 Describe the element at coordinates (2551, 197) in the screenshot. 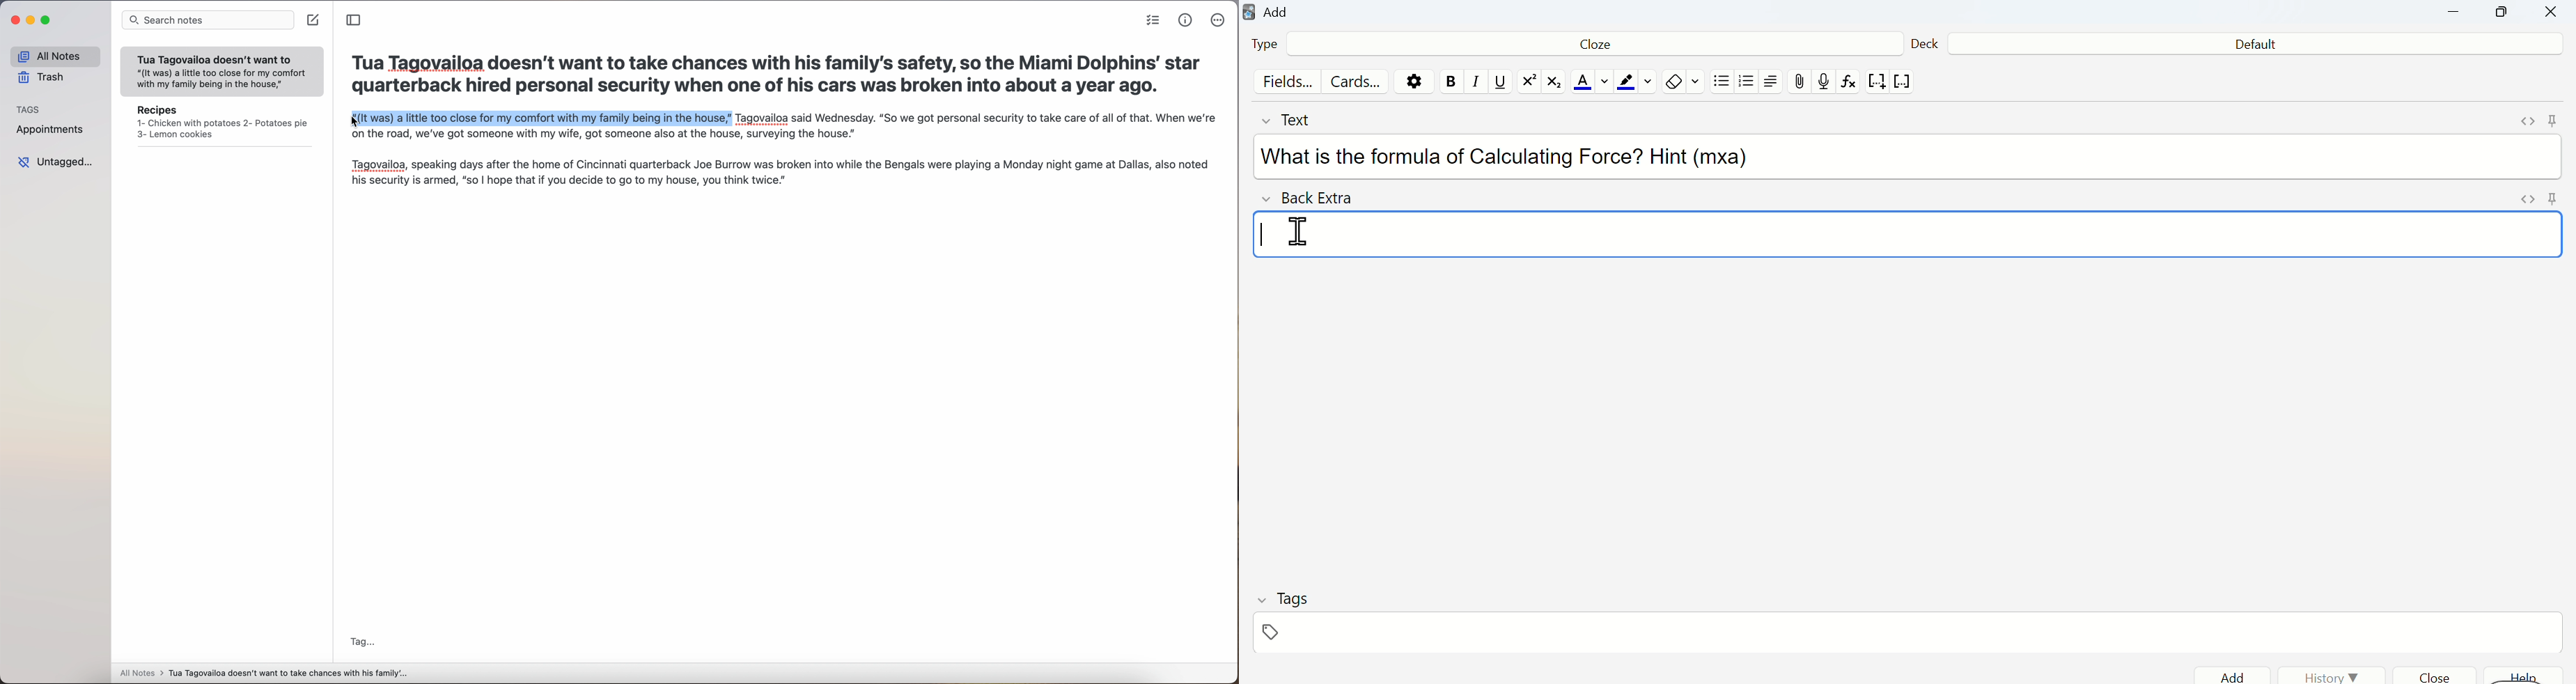

I see `Pin` at that location.